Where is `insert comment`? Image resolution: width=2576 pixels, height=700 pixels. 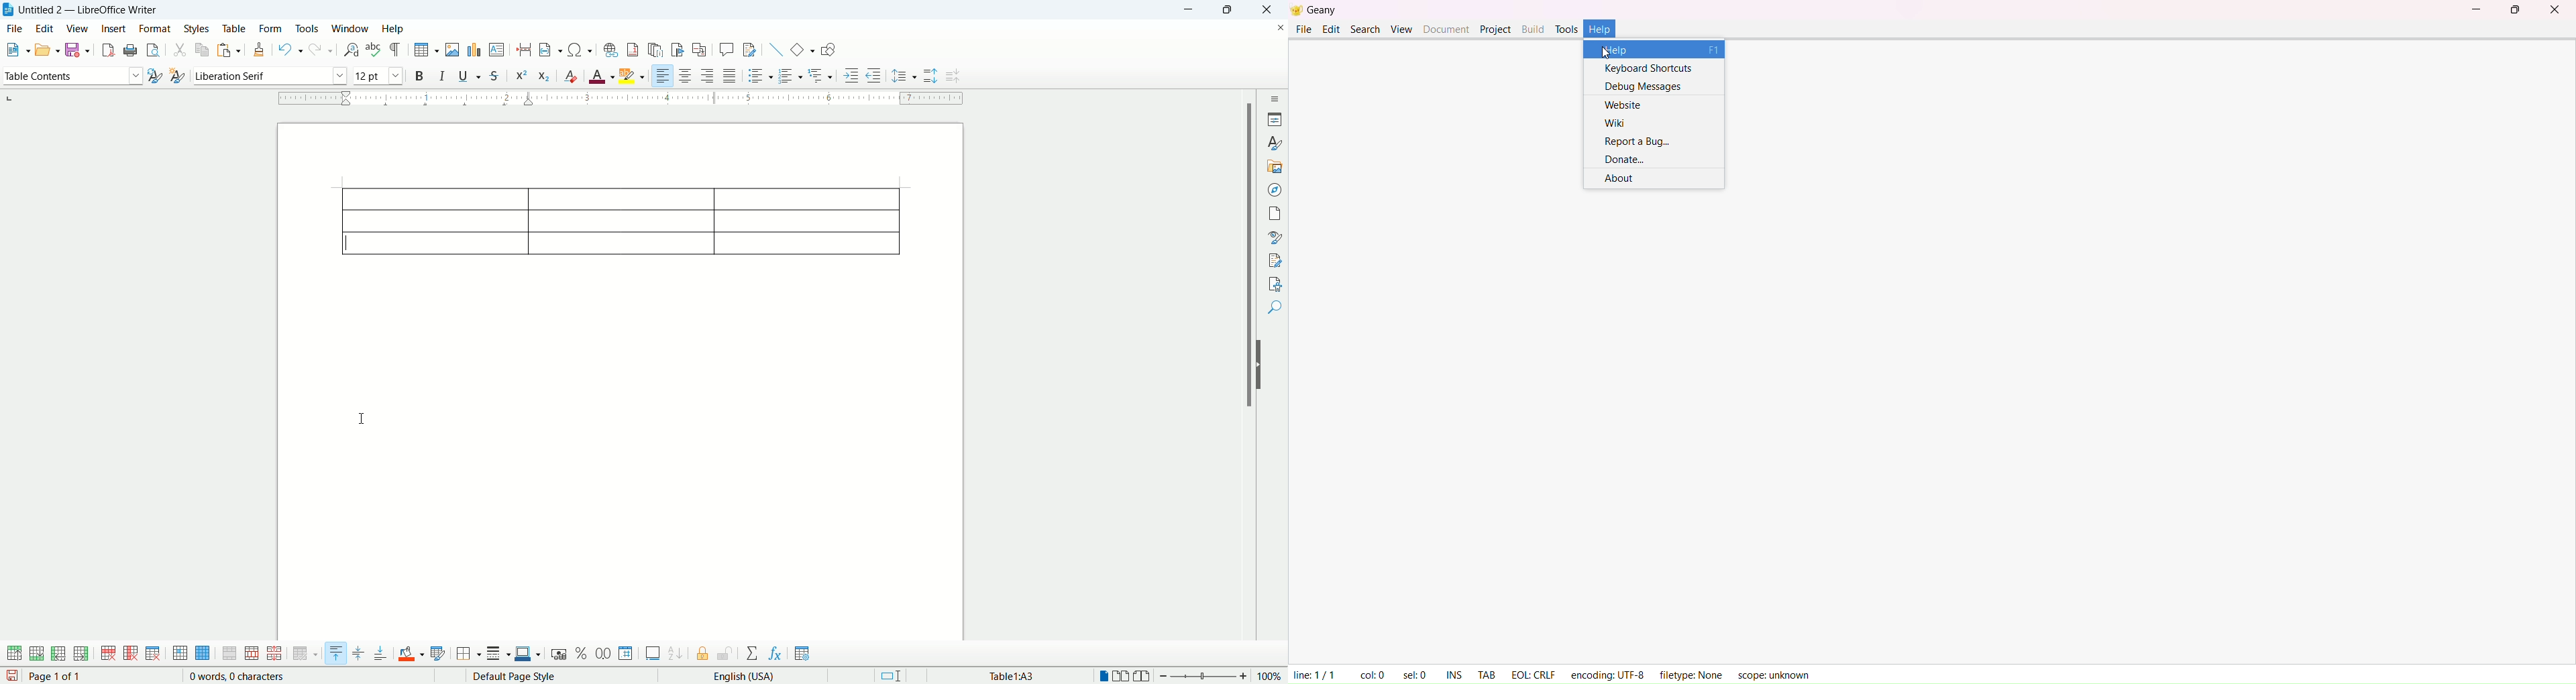 insert comment is located at coordinates (496, 50).